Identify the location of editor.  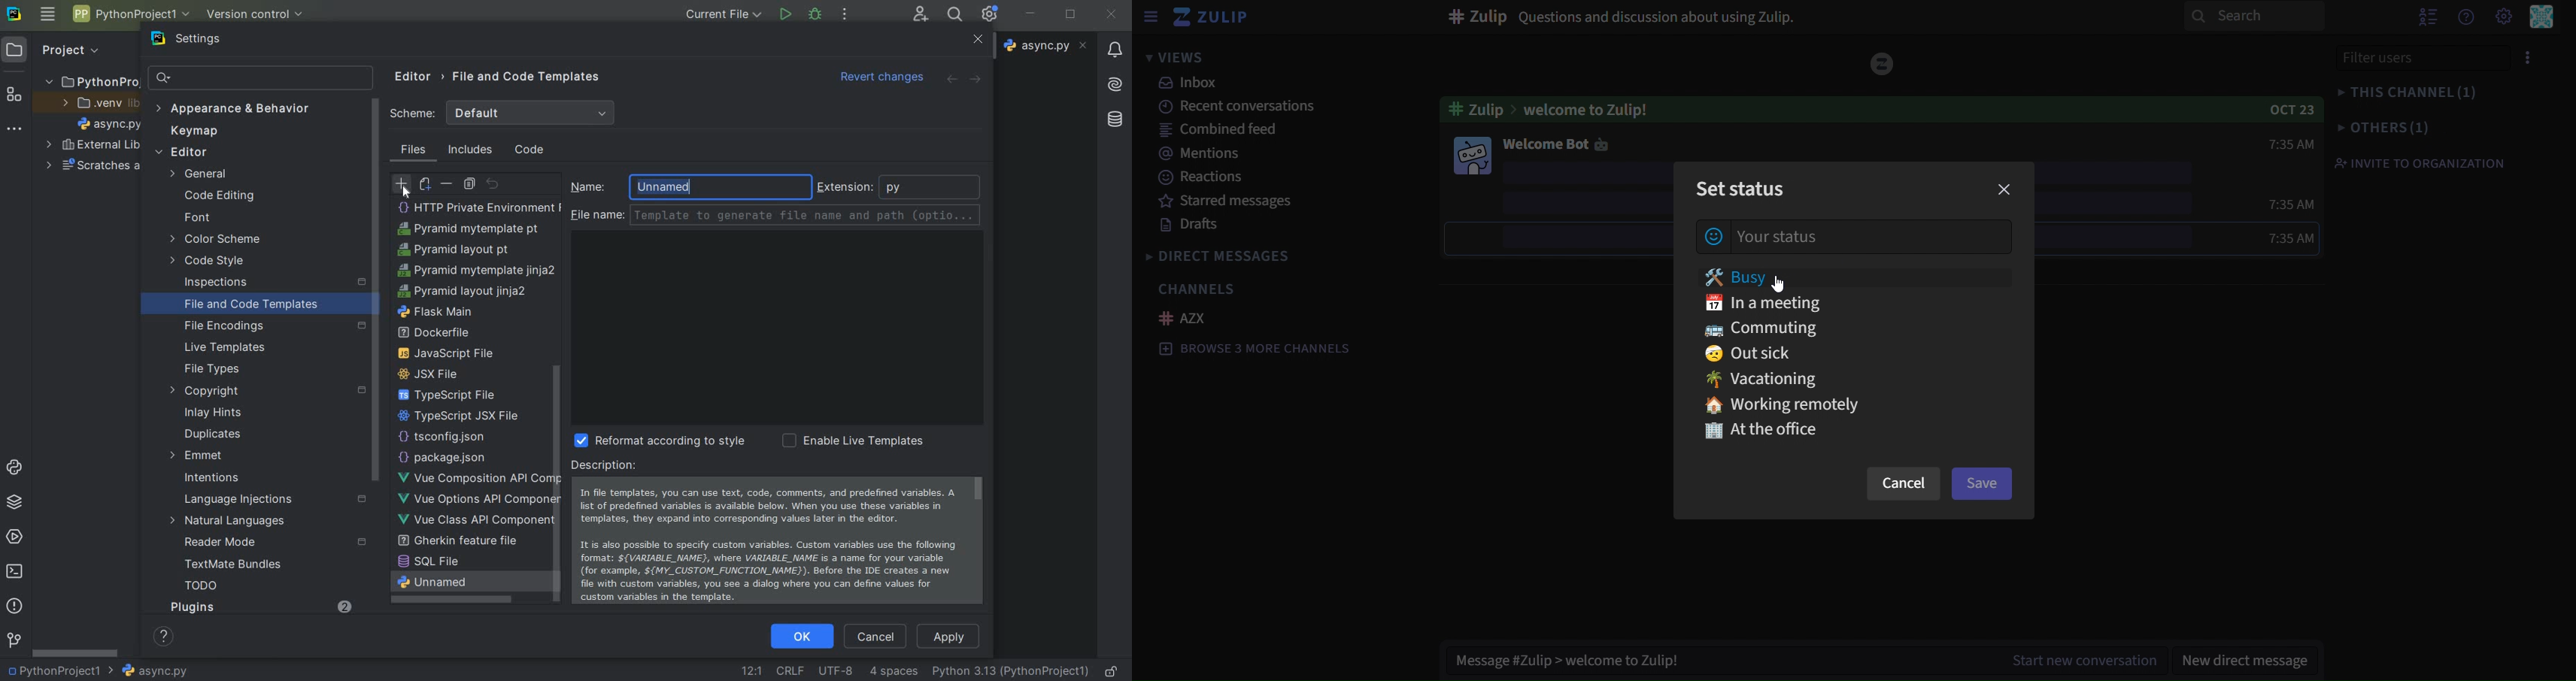
(414, 78).